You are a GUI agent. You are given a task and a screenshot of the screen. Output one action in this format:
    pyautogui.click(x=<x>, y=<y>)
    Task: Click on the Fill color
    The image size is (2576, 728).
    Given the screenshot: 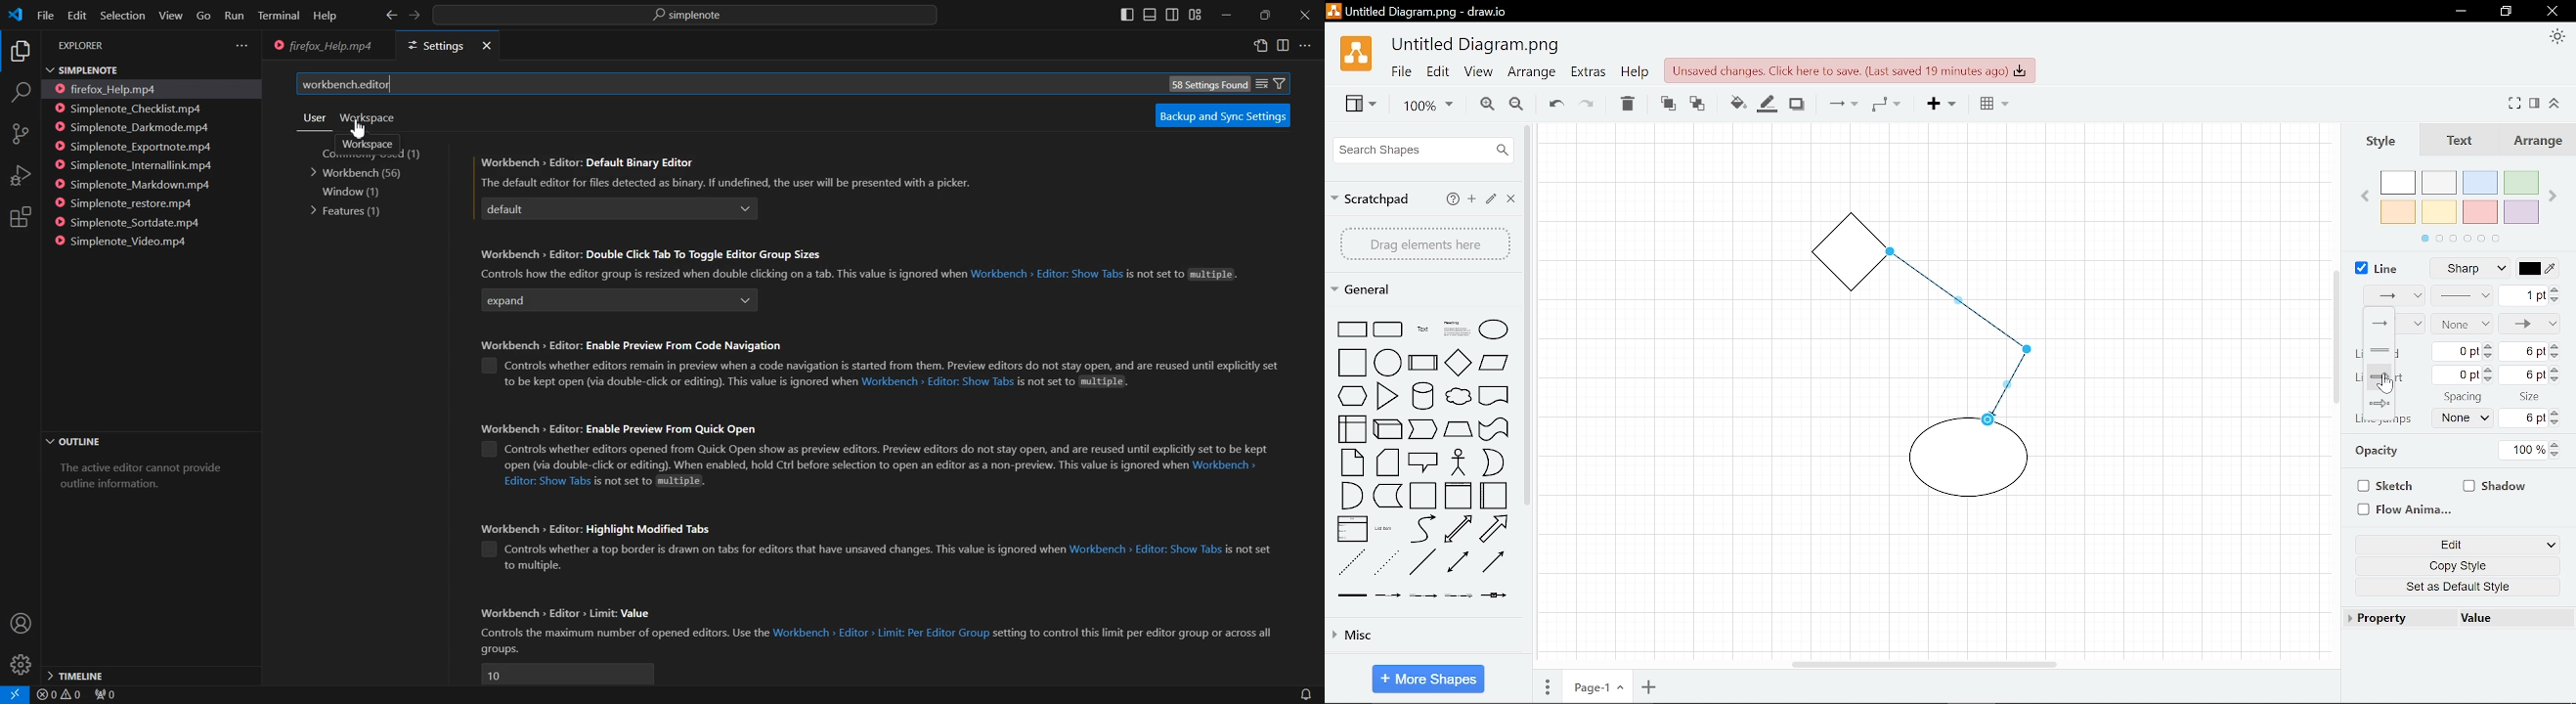 What is the action you would take?
    pyautogui.click(x=1768, y=103)
    